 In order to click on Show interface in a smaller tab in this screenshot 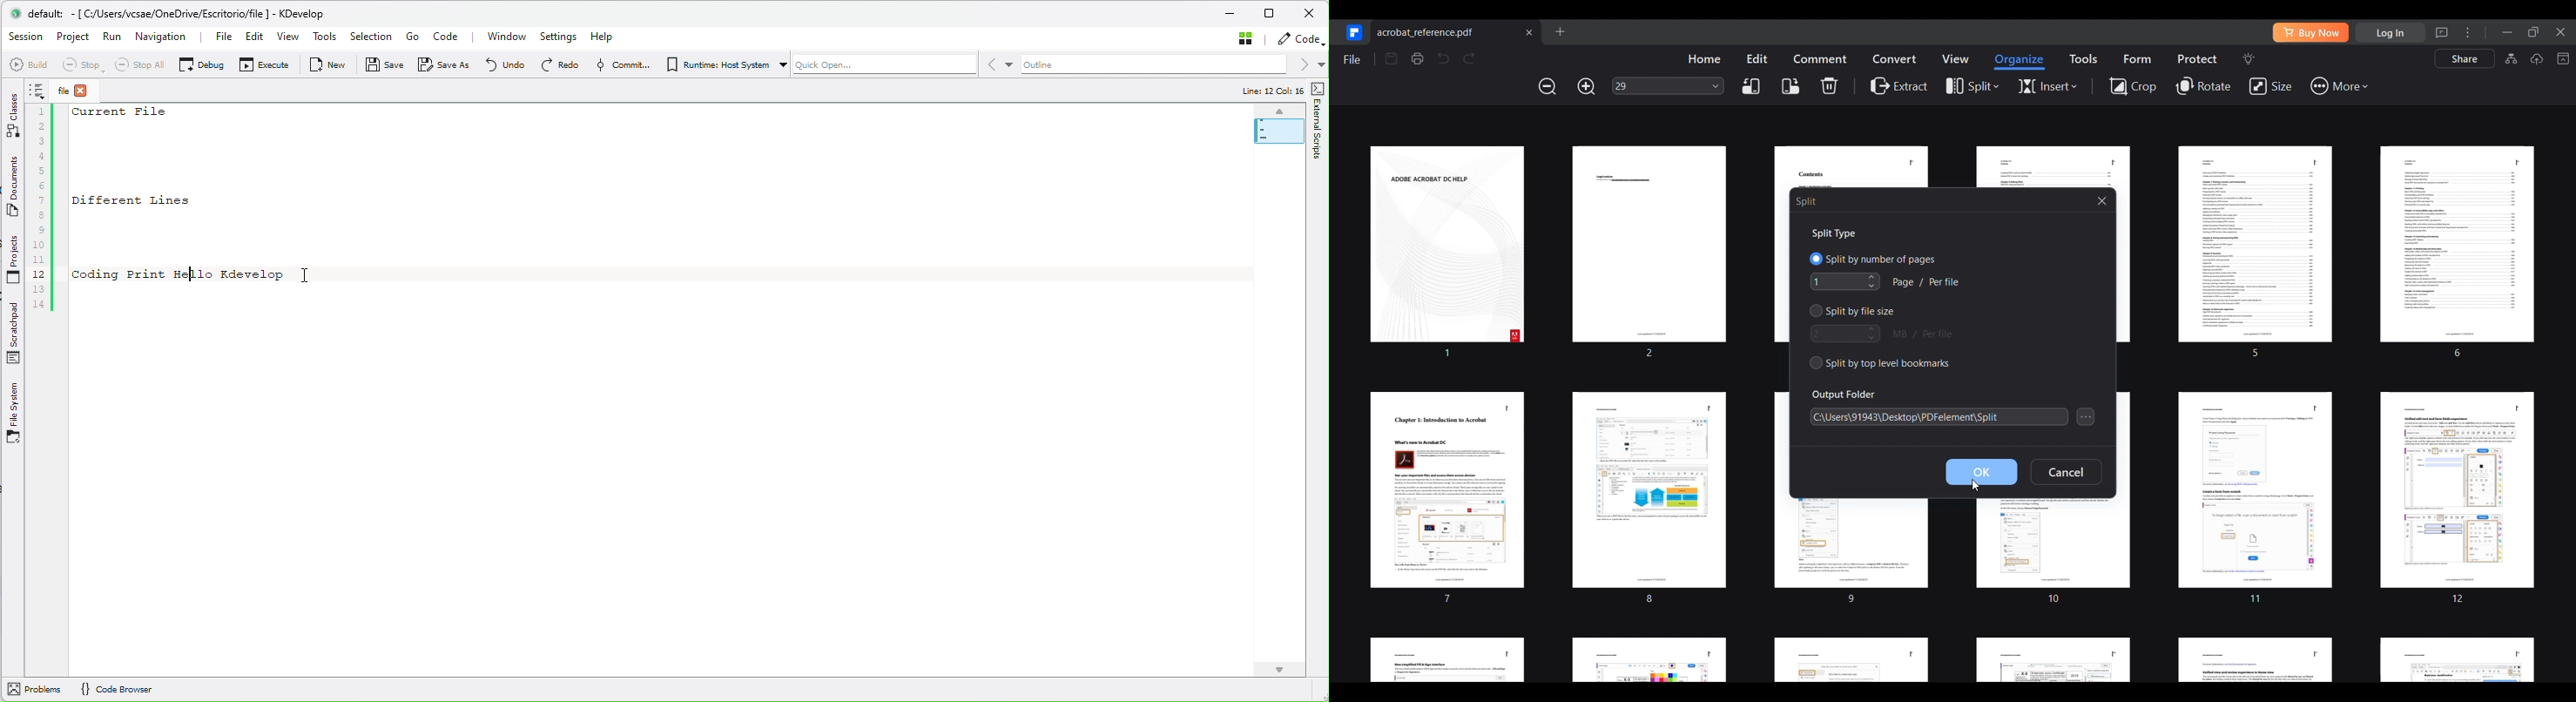, I will do `click(2533, 32)`.